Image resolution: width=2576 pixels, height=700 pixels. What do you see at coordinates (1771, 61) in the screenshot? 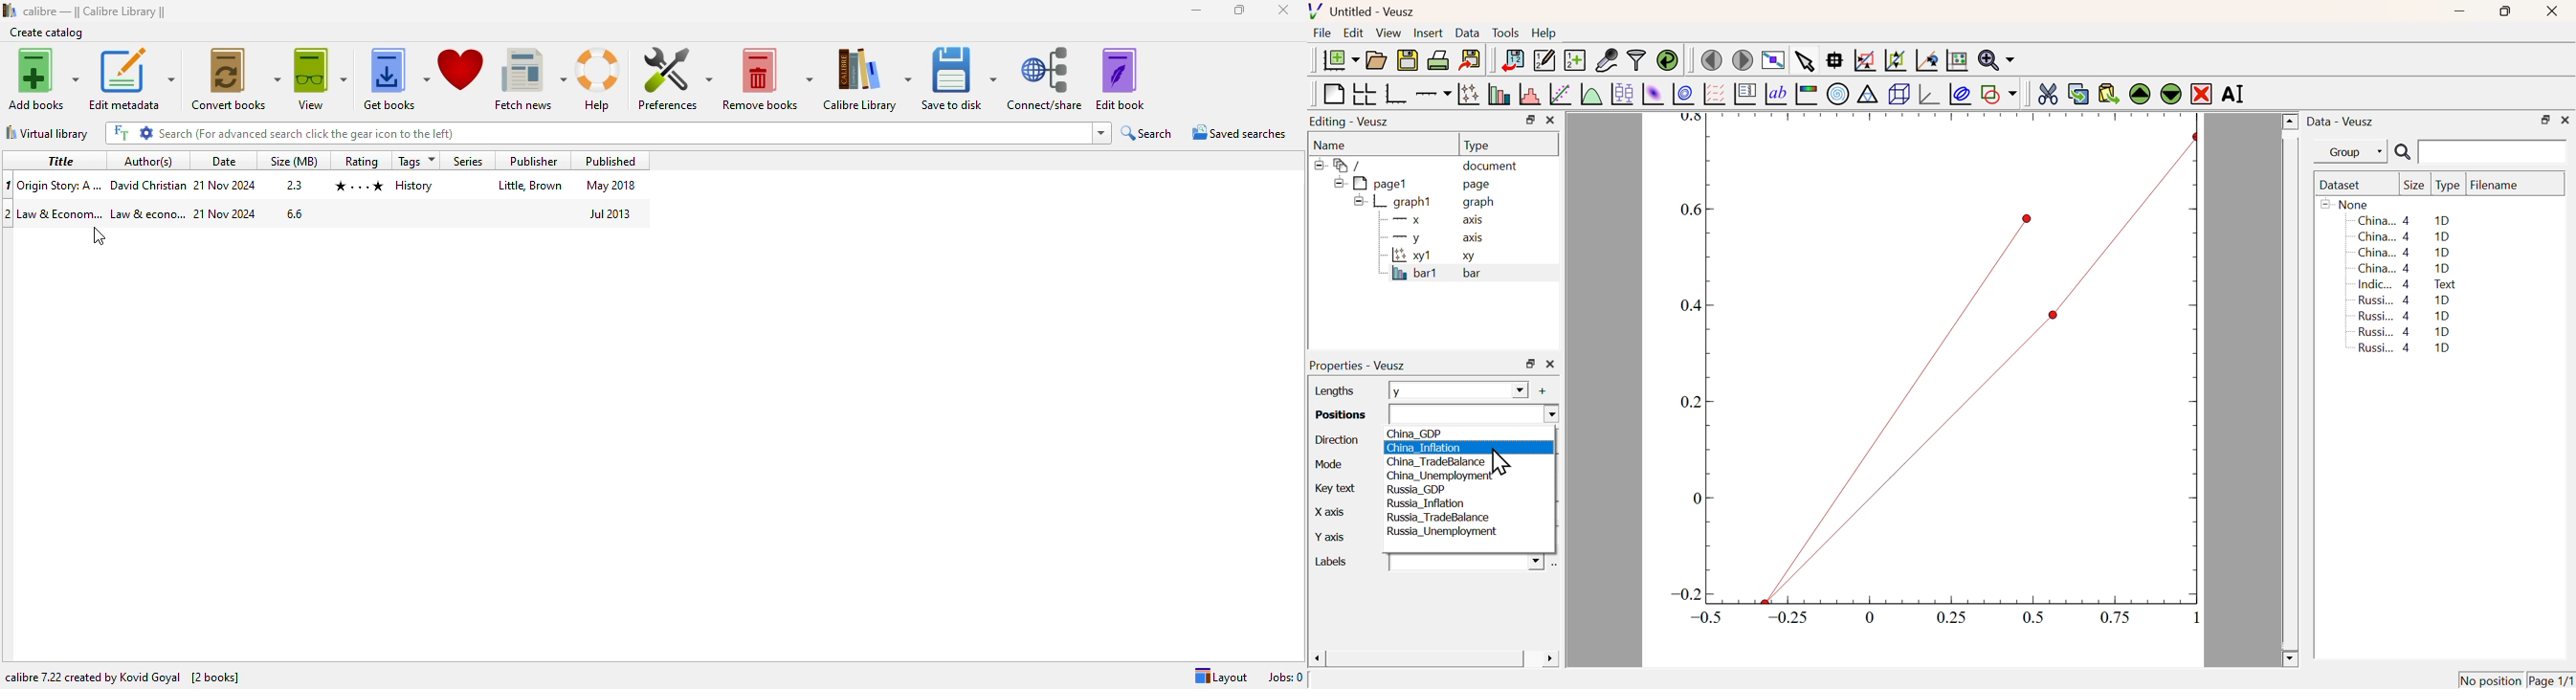
I see `View plot fullscreen` at bounding box center [1771, 61].